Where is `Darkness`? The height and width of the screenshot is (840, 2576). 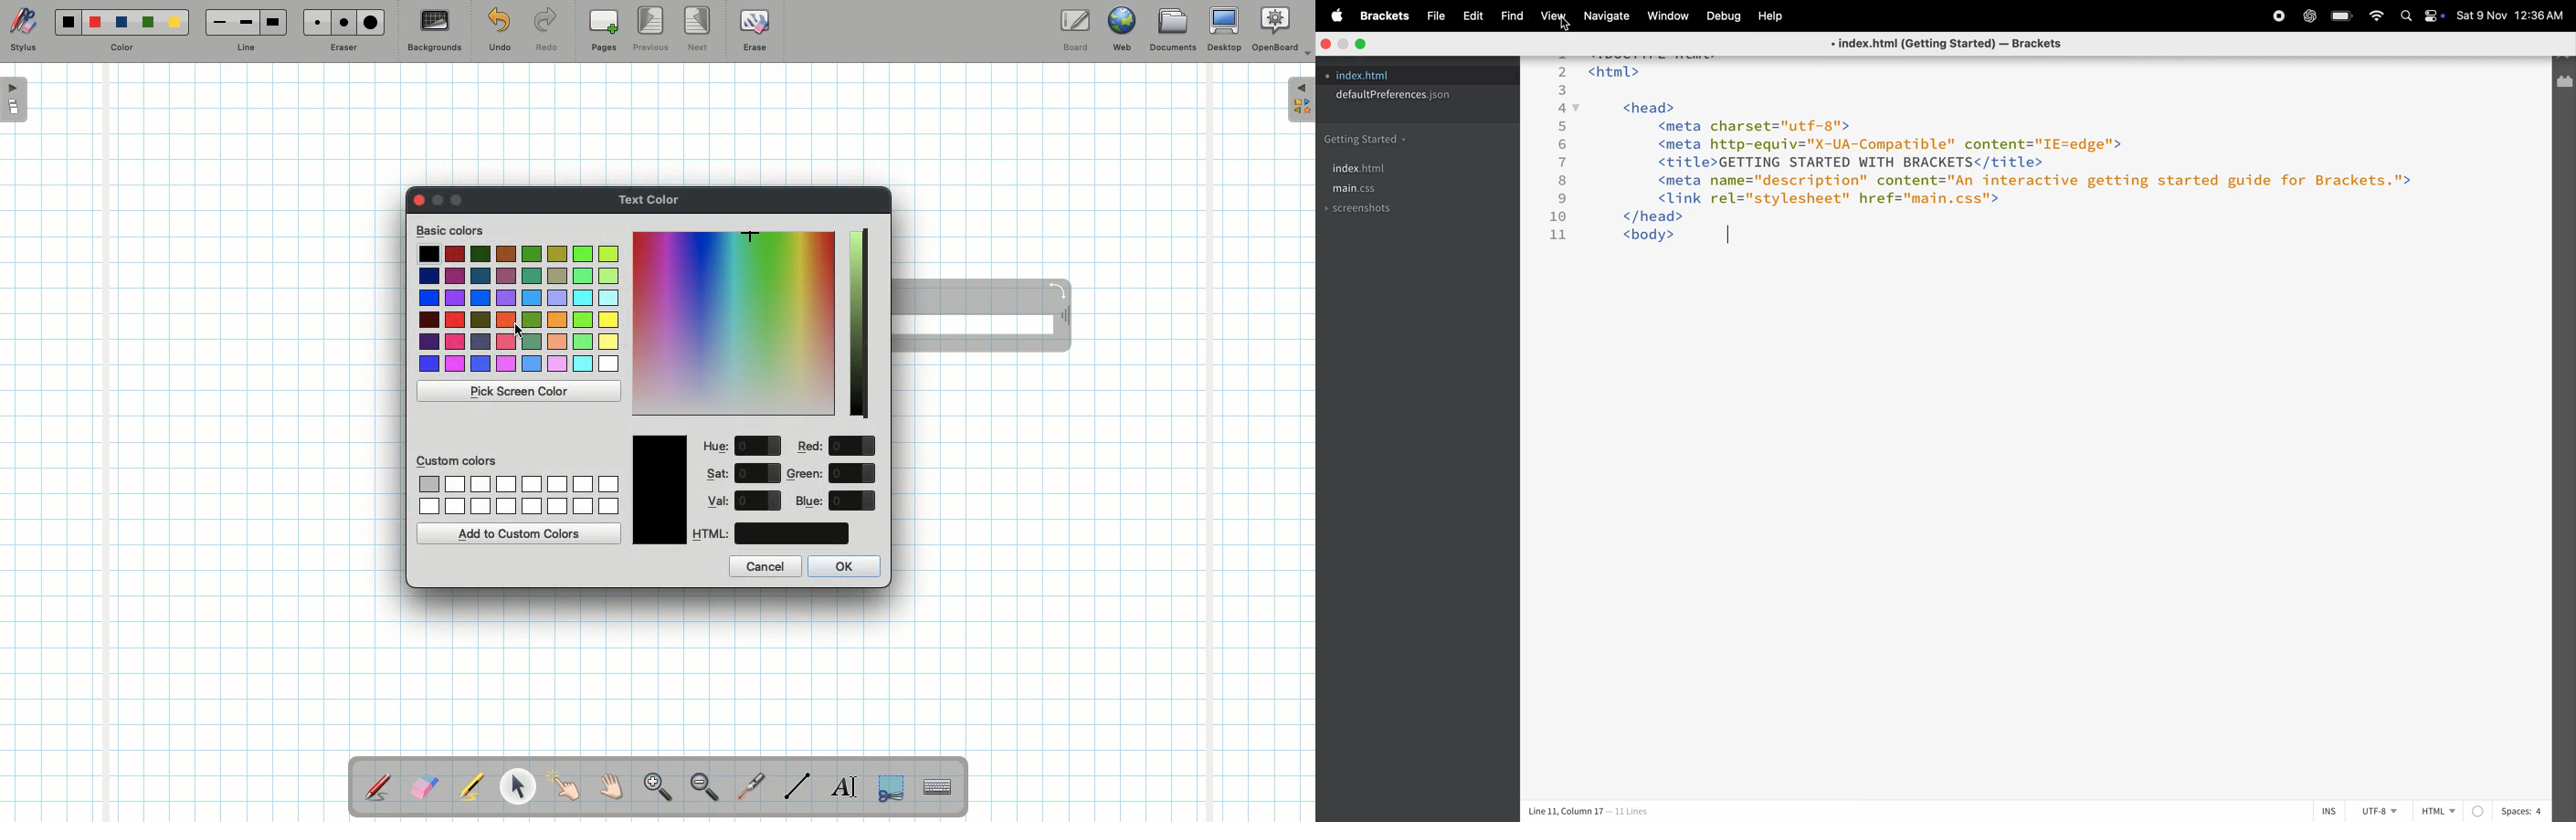 Darkness is located at coordinates (863, 325).